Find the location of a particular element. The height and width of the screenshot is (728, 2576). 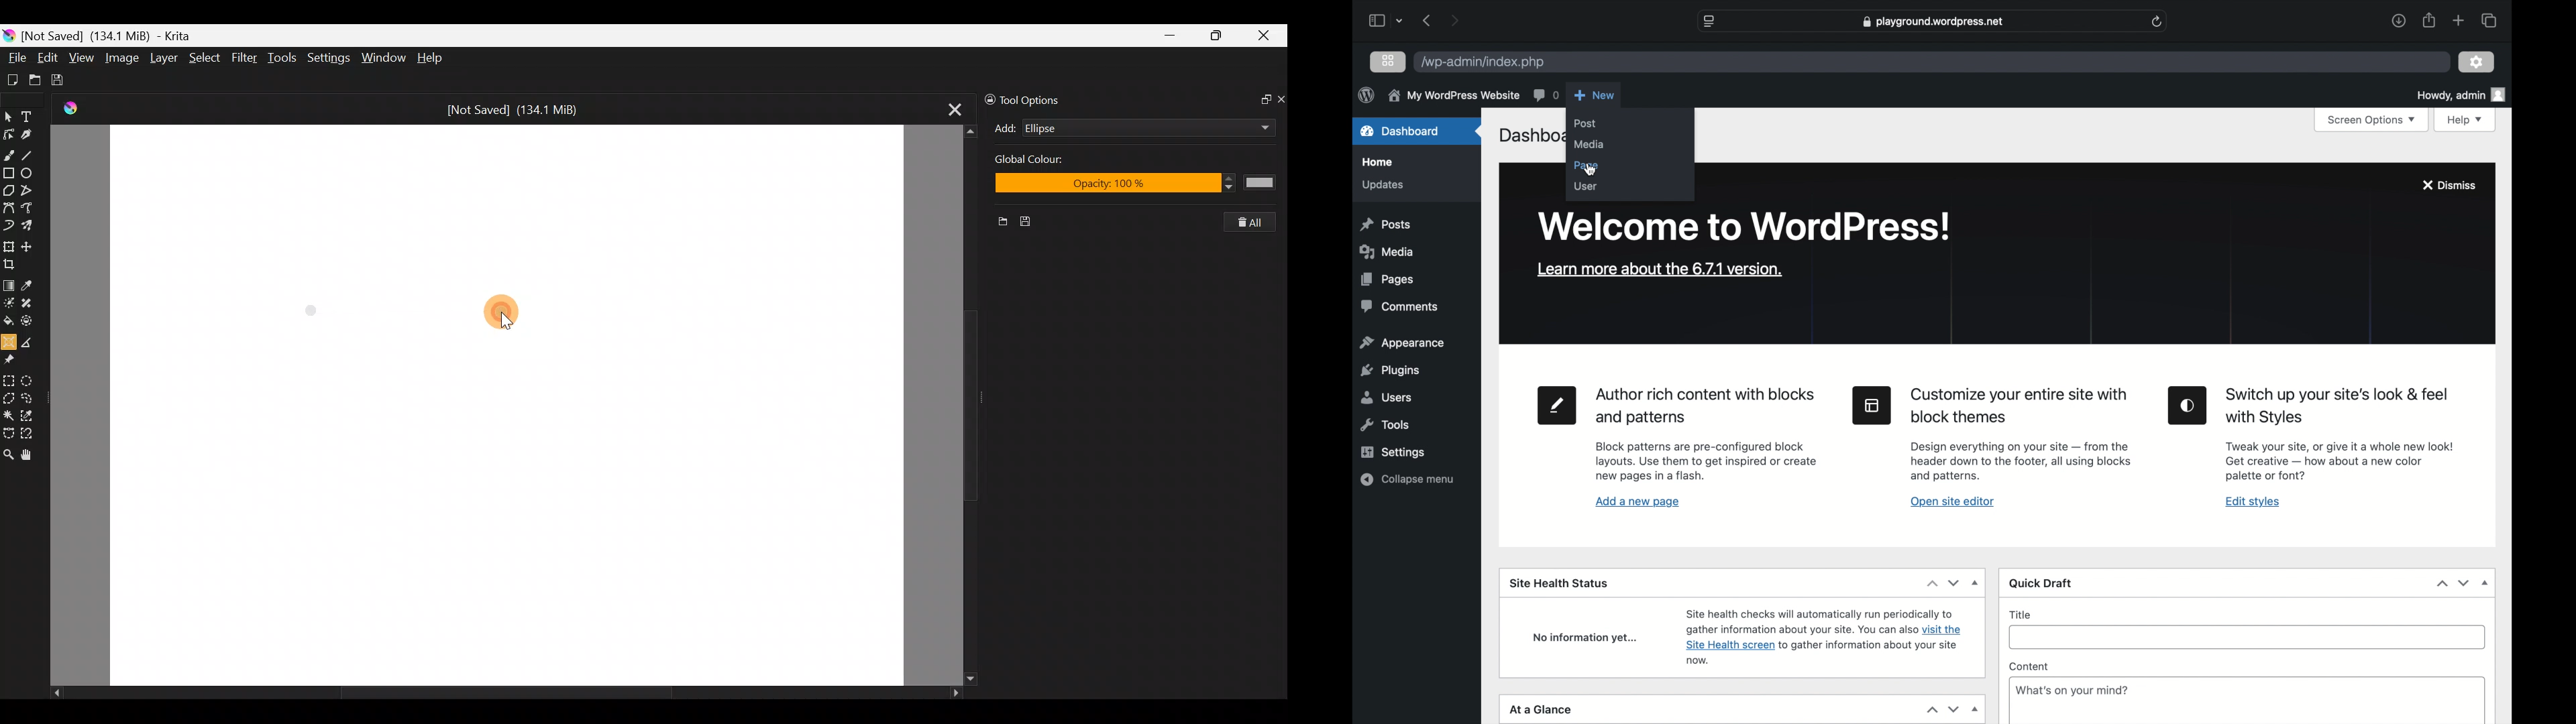

Freehand selection tool is located at coordinates (32, 397).